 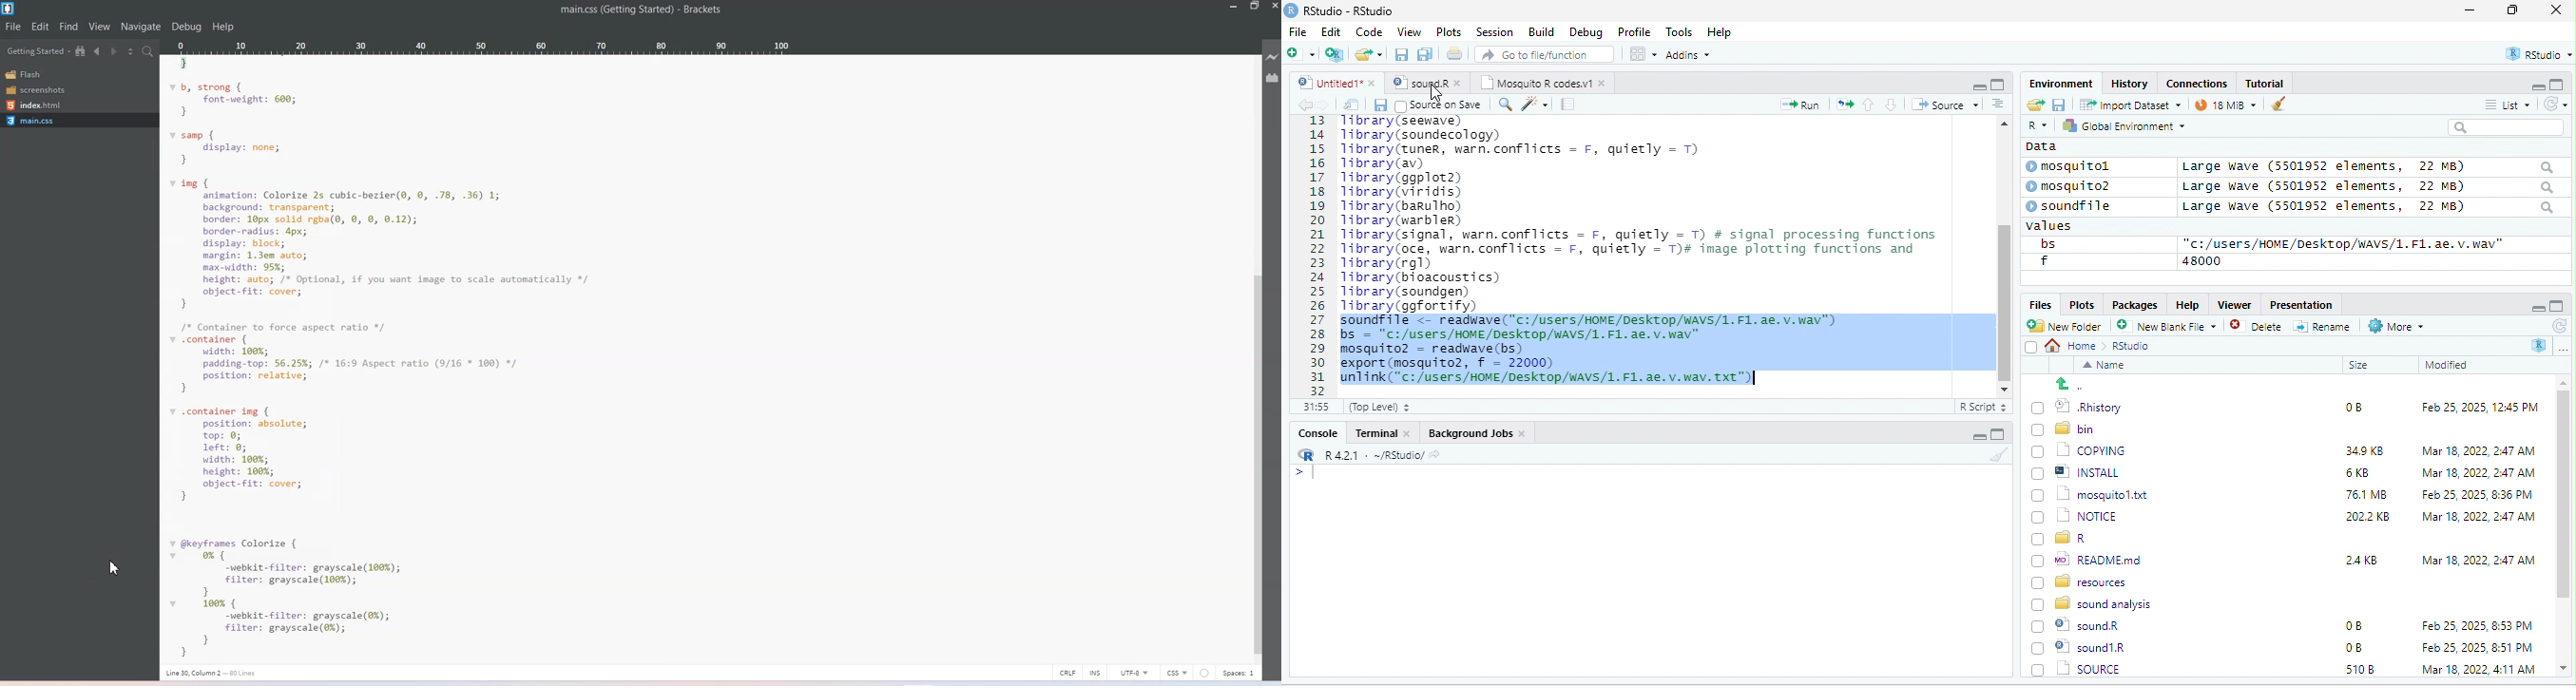 What do you see at coordinates (1568, 104) in the screenshot?
I see `note` at bounding box center [1568, 104].